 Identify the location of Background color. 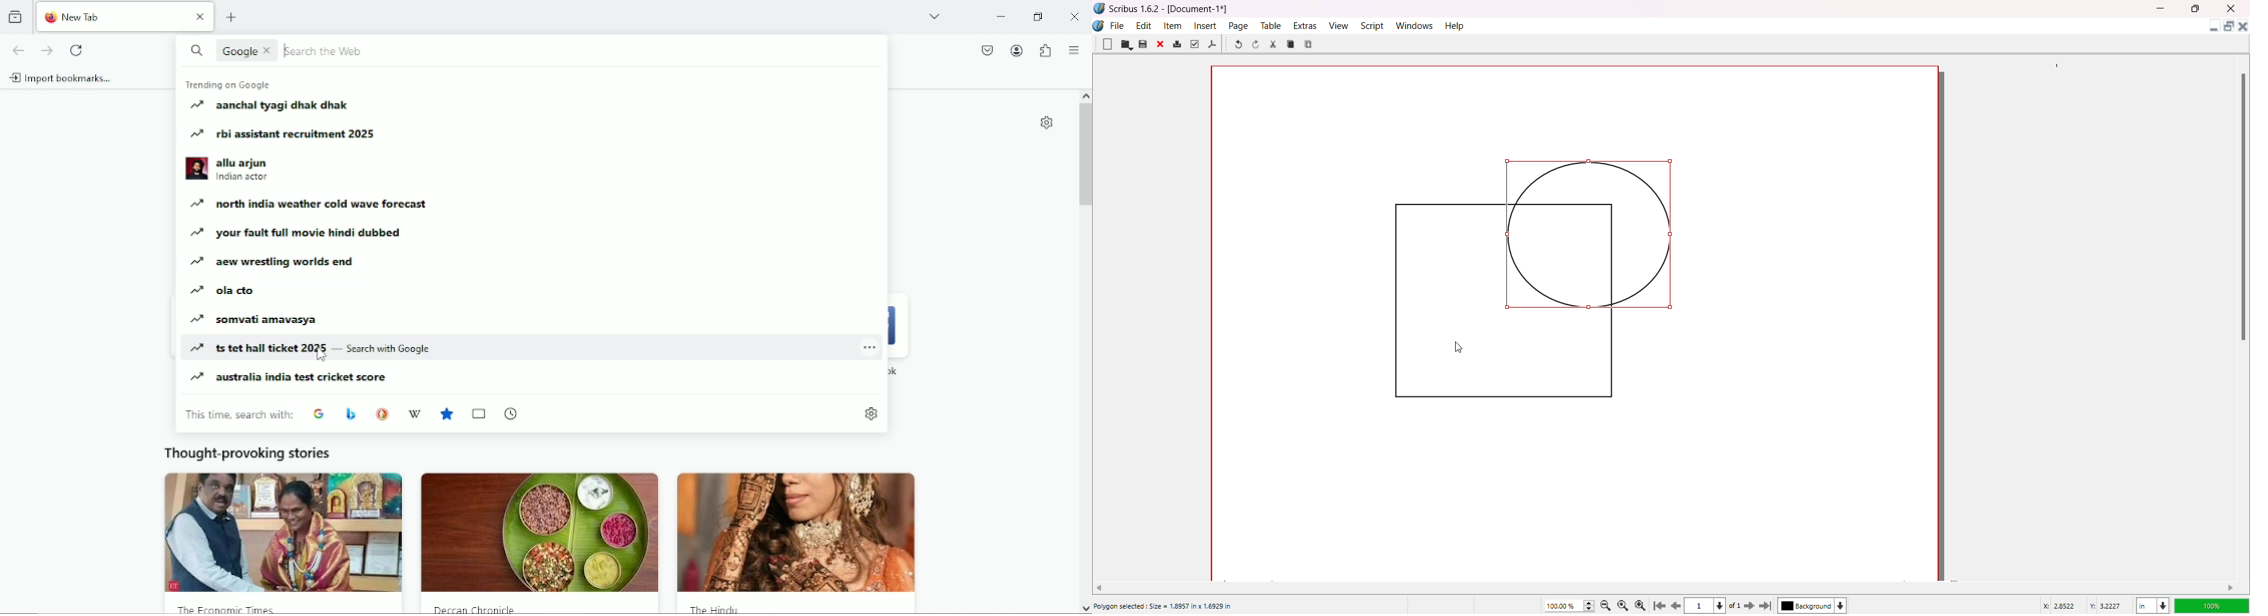
(1815, 606).